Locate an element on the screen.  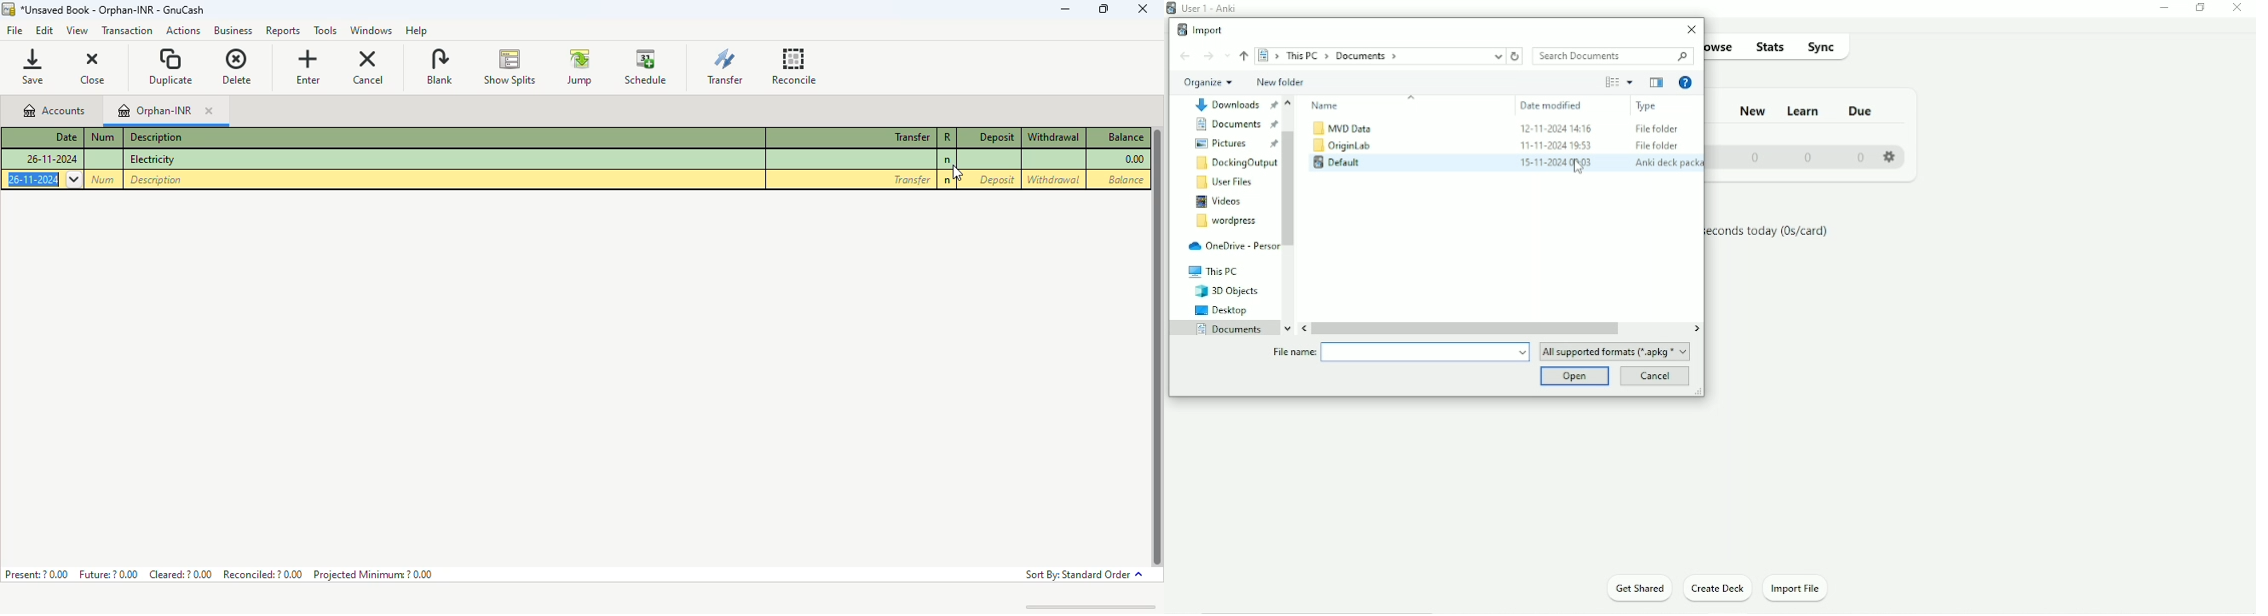
Import is located at coordinates (1199, 29).